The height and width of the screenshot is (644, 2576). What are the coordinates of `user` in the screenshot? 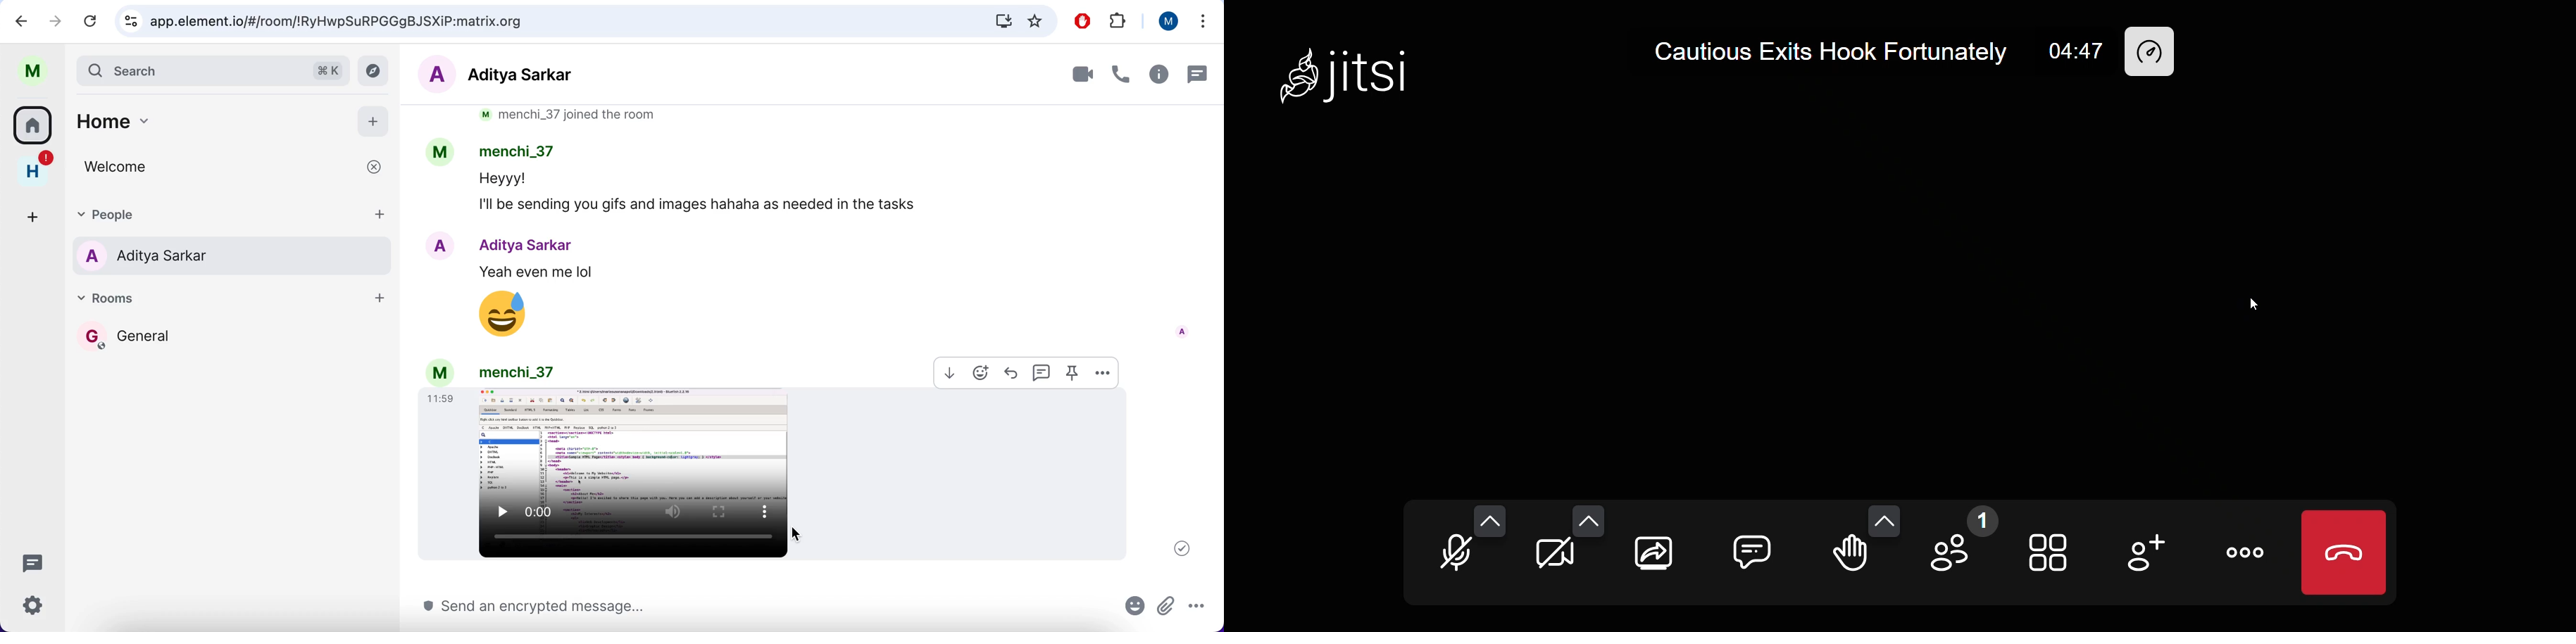 It's located at (1169, 22).